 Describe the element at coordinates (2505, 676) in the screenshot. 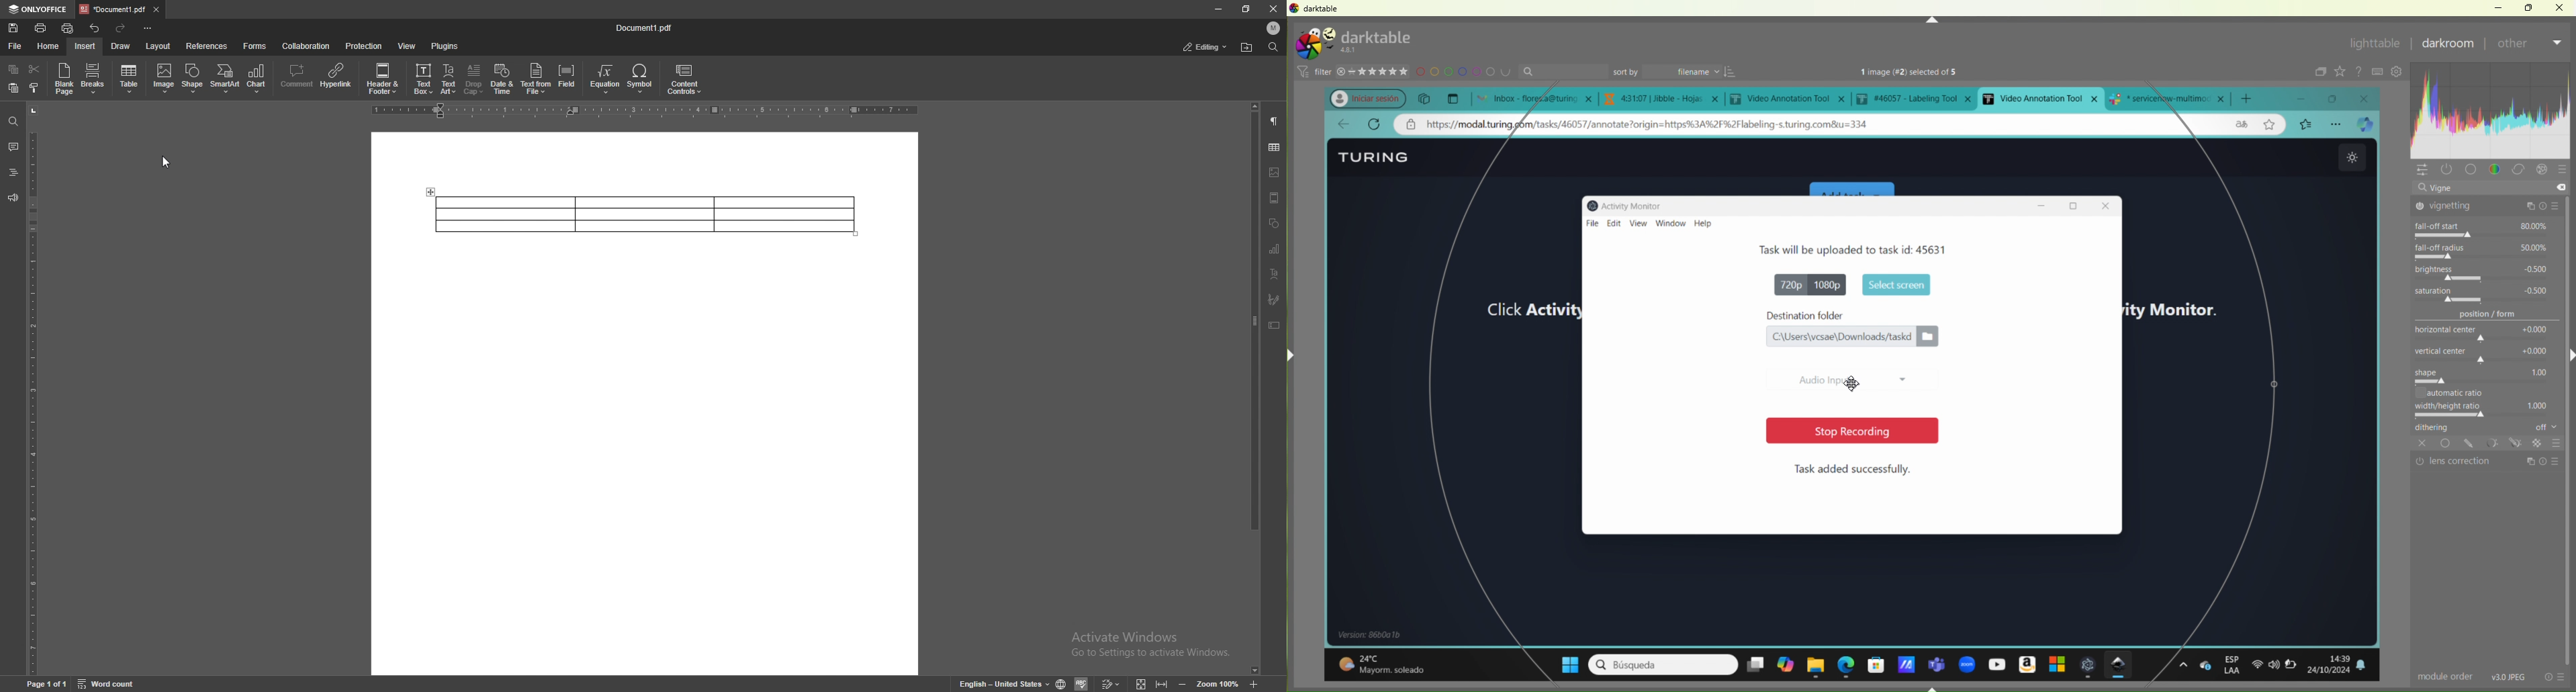

I see `v30 jpeg` at that location.